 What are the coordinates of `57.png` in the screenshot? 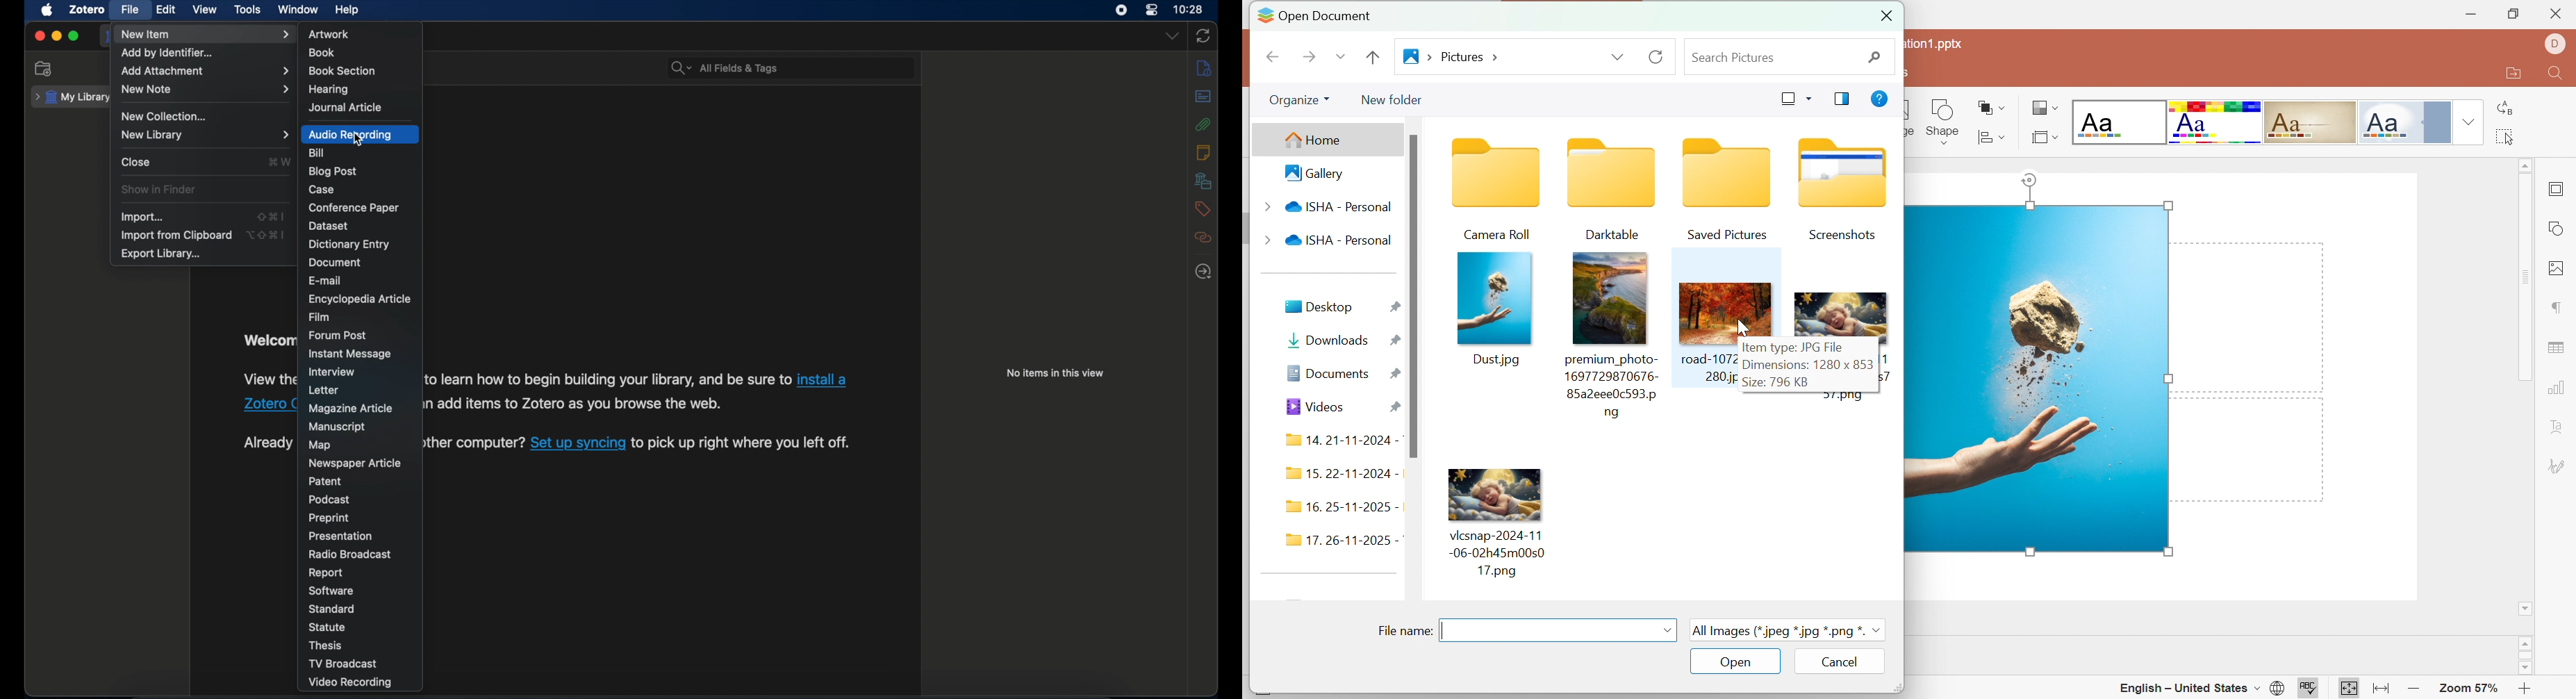 It's located at (1847, 397).